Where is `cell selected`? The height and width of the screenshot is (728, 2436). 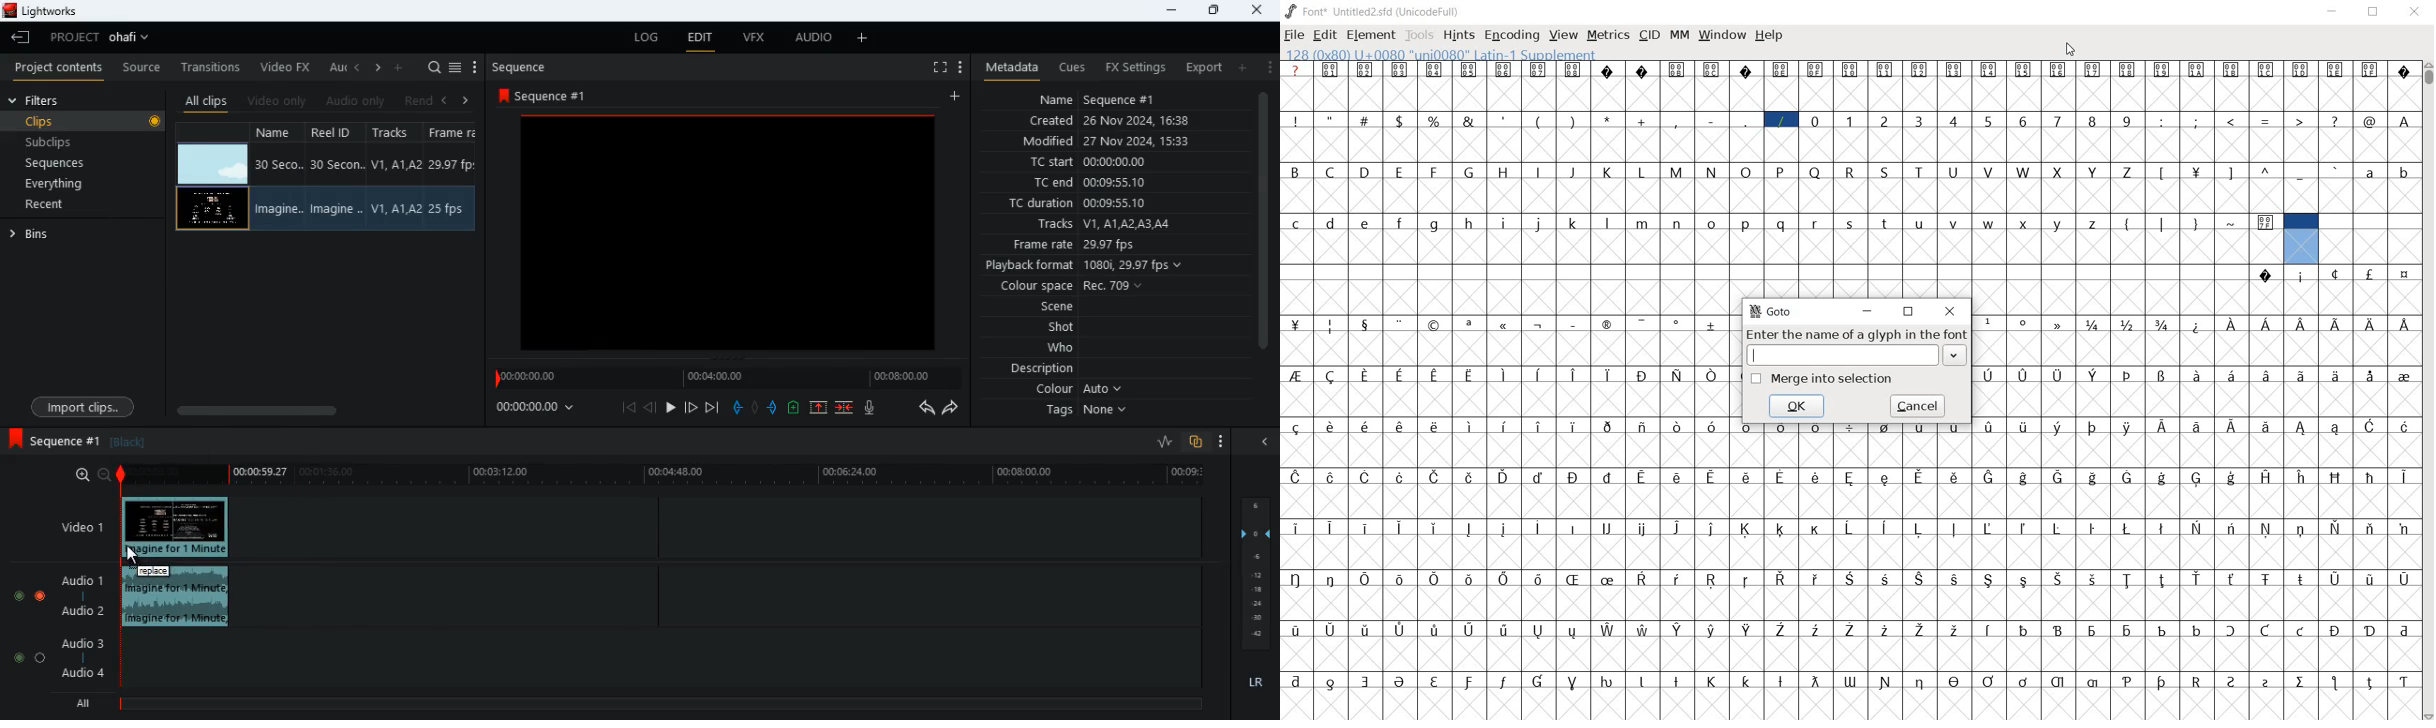
cell selected is located at coordinates (2301, 238).